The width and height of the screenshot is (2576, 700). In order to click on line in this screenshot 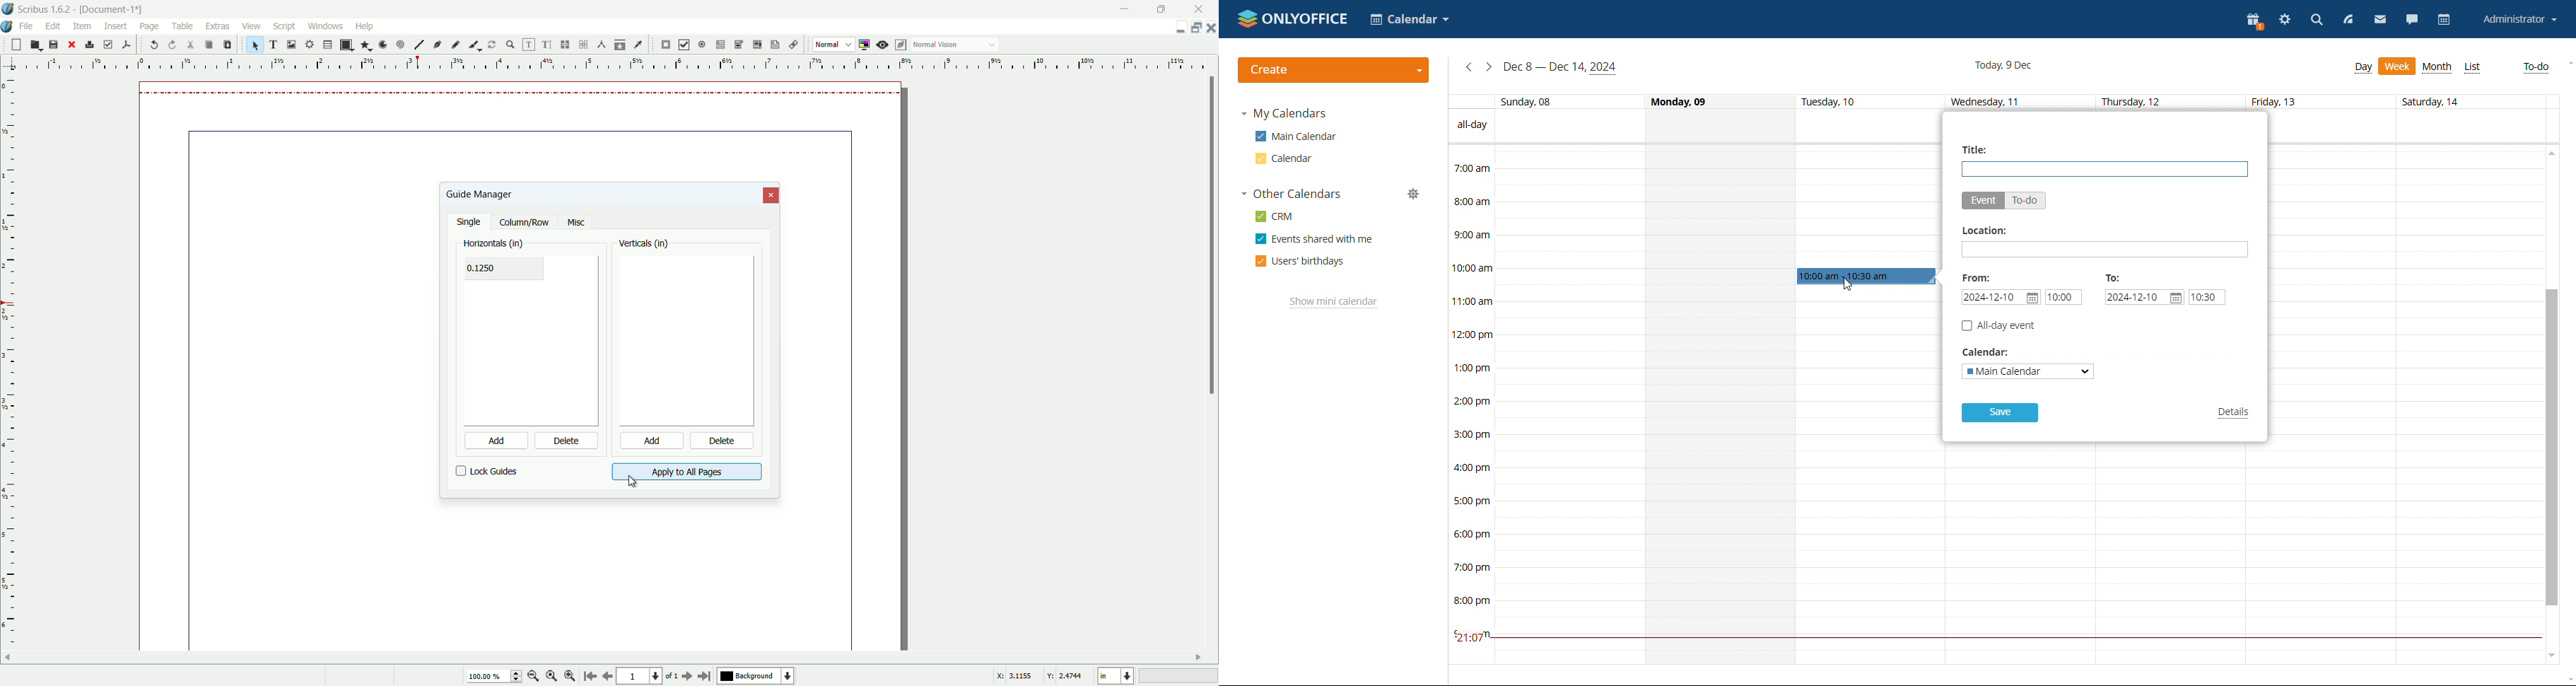, I will do `click(419, 45)`.